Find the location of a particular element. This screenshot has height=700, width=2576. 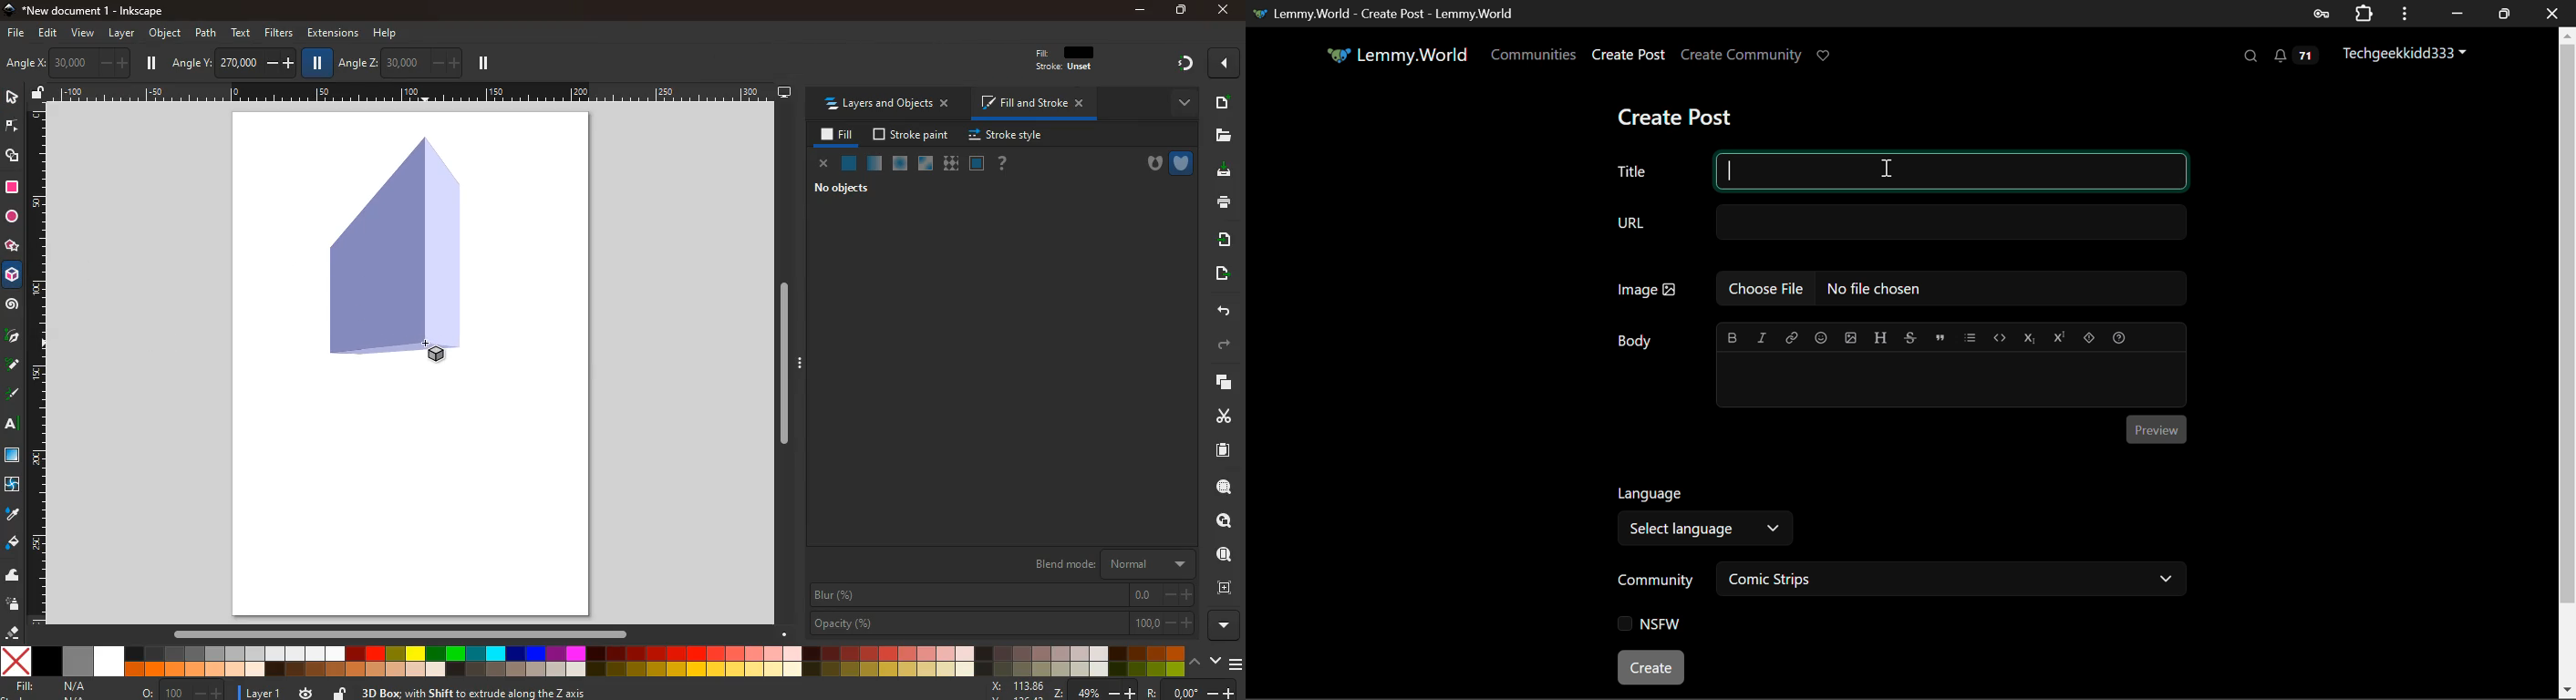

Restore Down is located at coordinates (2458, 12).